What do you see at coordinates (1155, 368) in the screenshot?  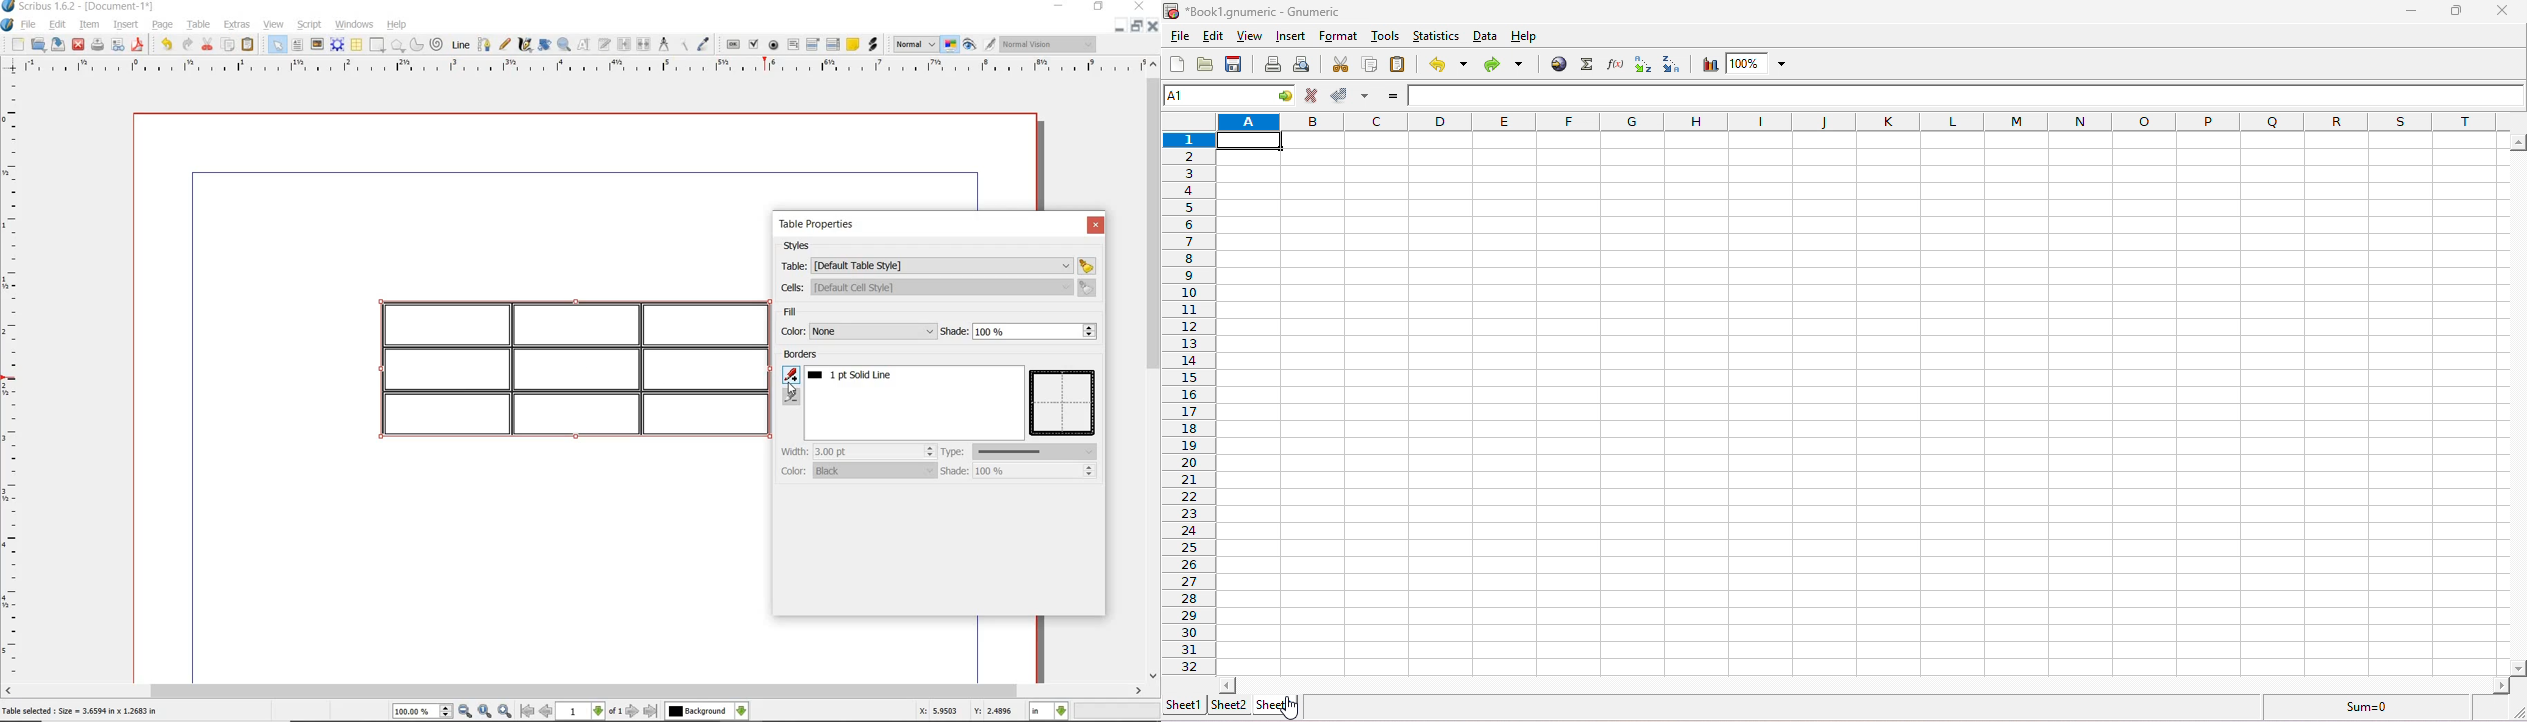 I see `scrollbar` at bounding box center [1155, 368].